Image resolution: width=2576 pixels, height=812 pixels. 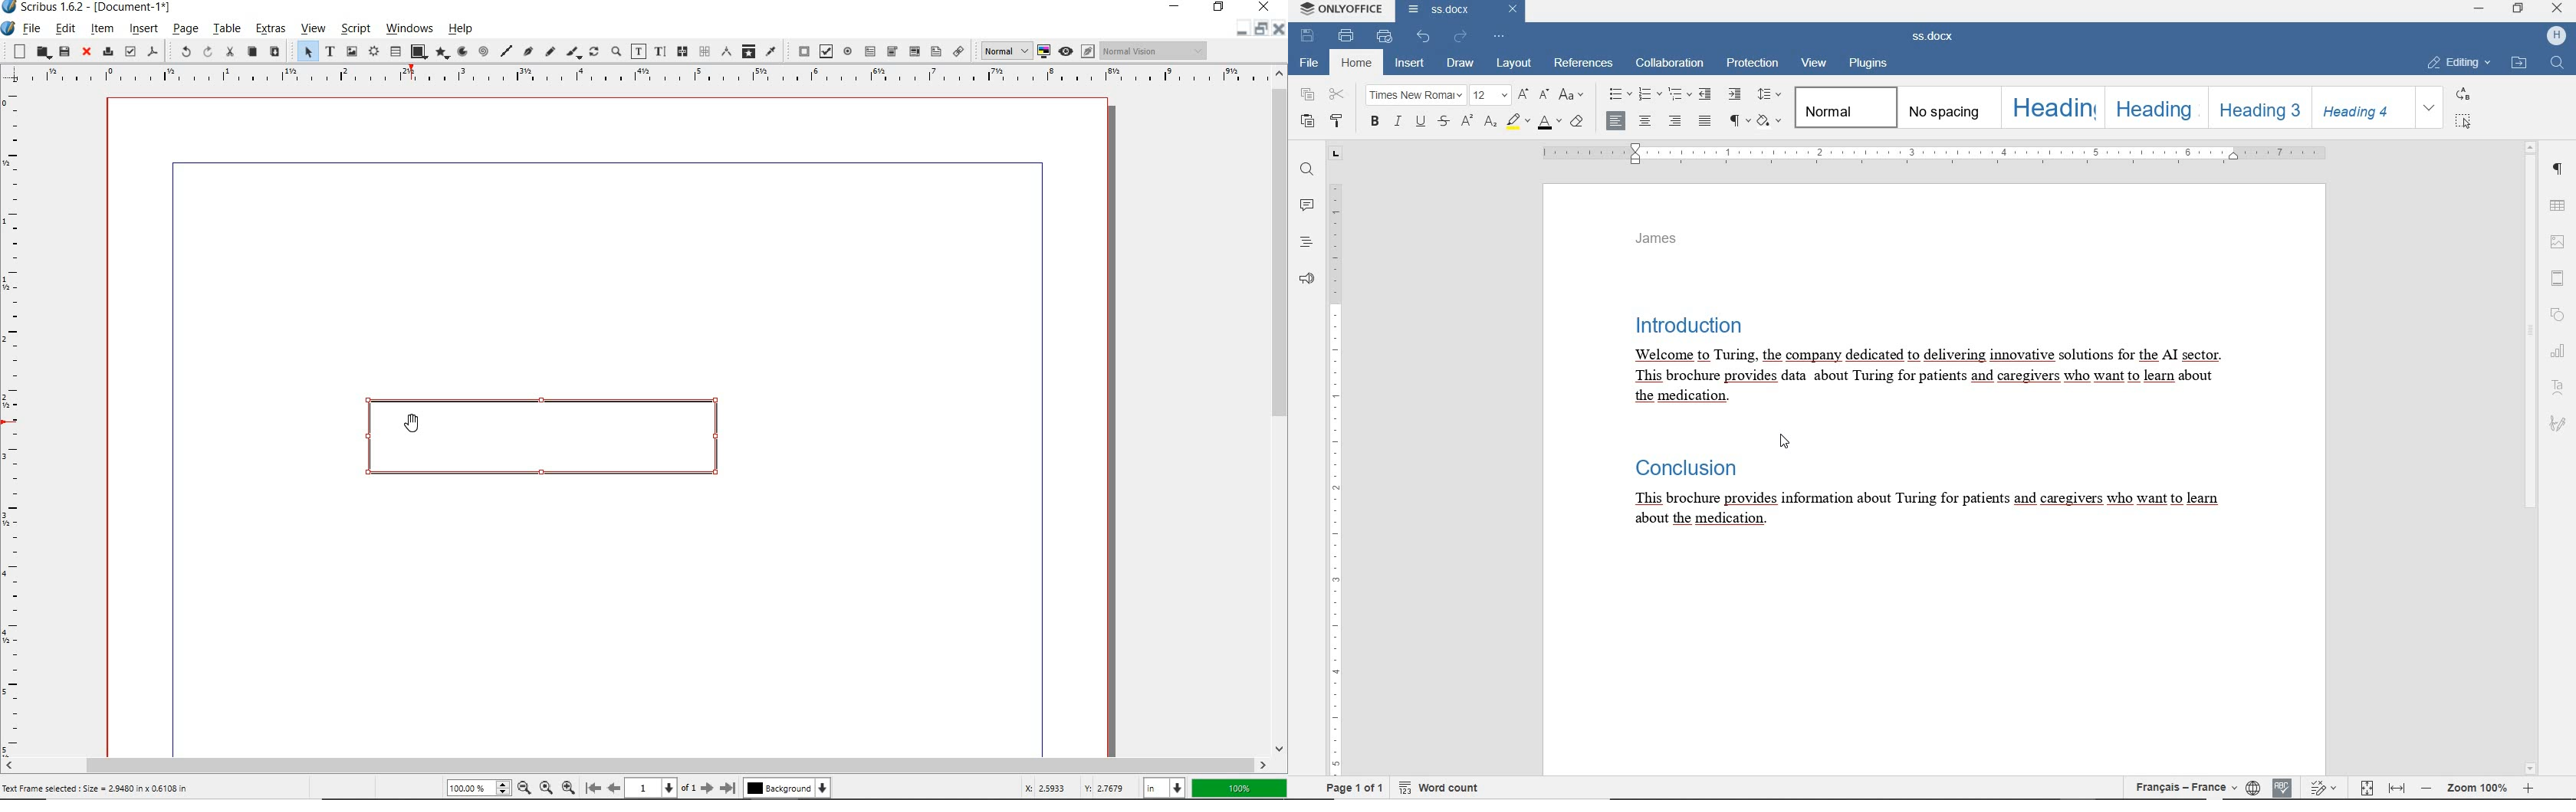 What do you see at coordinates (1490, 123) in the screenshot?
I see `SUBSCRIPT` at bounding box center [1490, 123].